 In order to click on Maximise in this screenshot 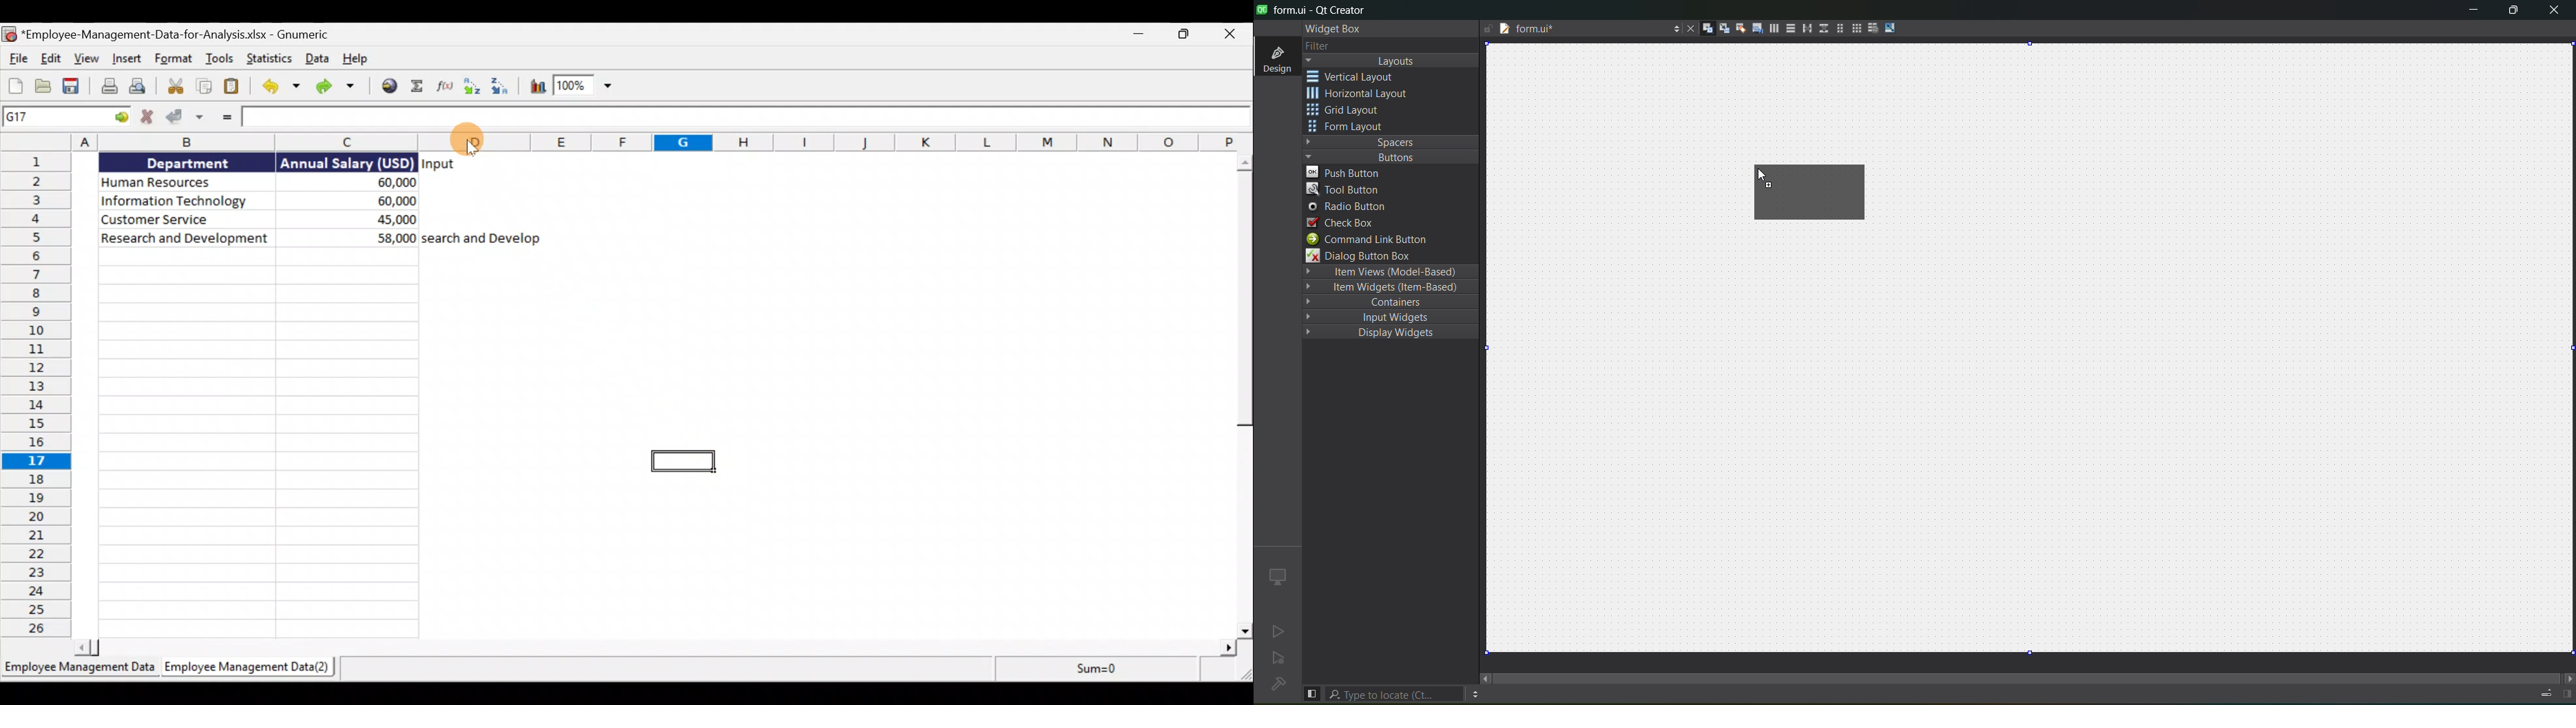, I will do `click(1182, 33)`.